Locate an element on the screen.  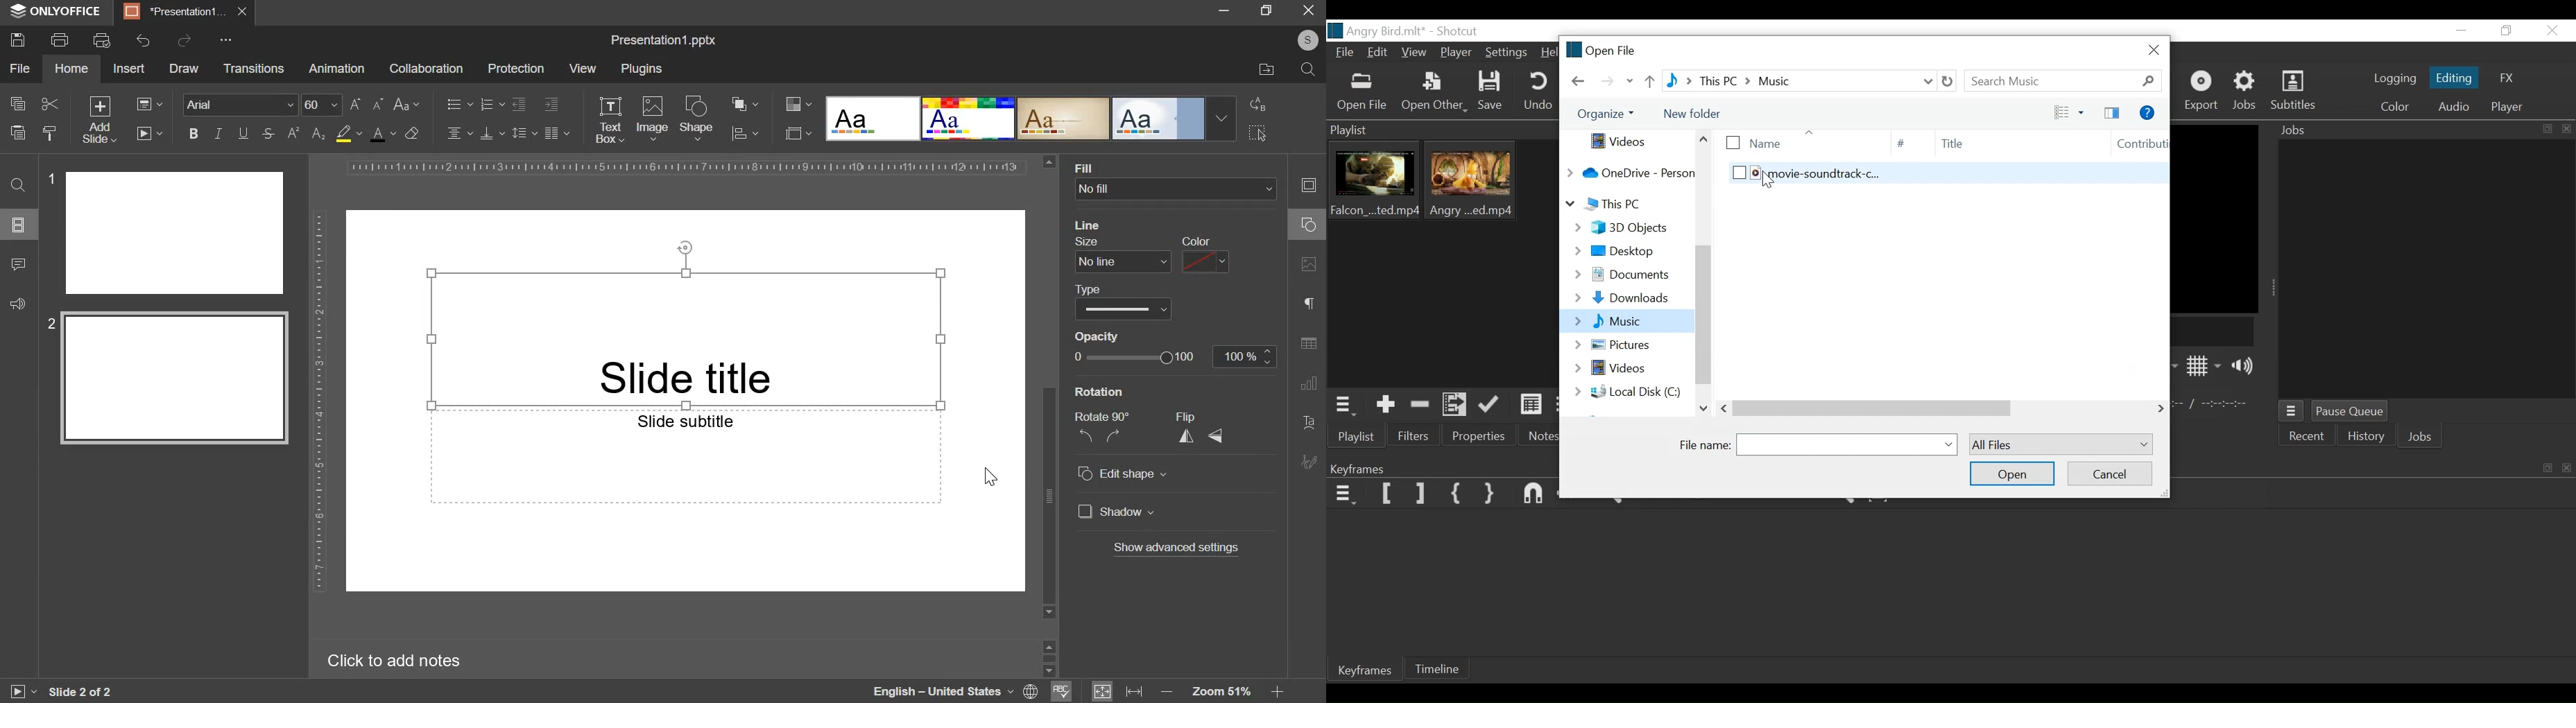
Vertical Scroll bar  is located at coordinates (1703, 314).